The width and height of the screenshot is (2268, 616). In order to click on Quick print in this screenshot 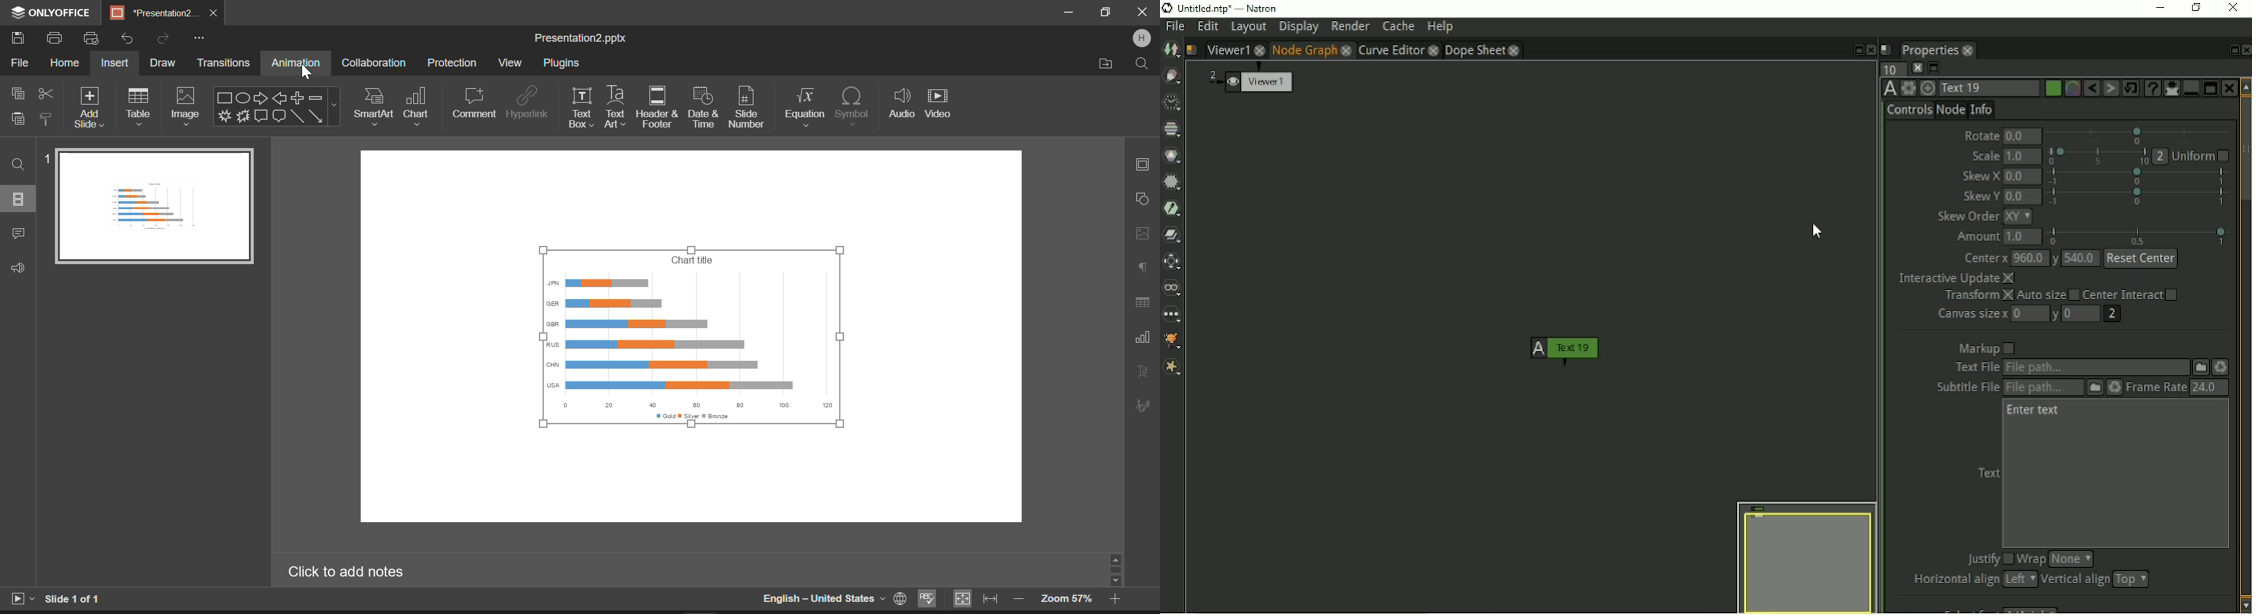, I will do `click(92, 39)`.